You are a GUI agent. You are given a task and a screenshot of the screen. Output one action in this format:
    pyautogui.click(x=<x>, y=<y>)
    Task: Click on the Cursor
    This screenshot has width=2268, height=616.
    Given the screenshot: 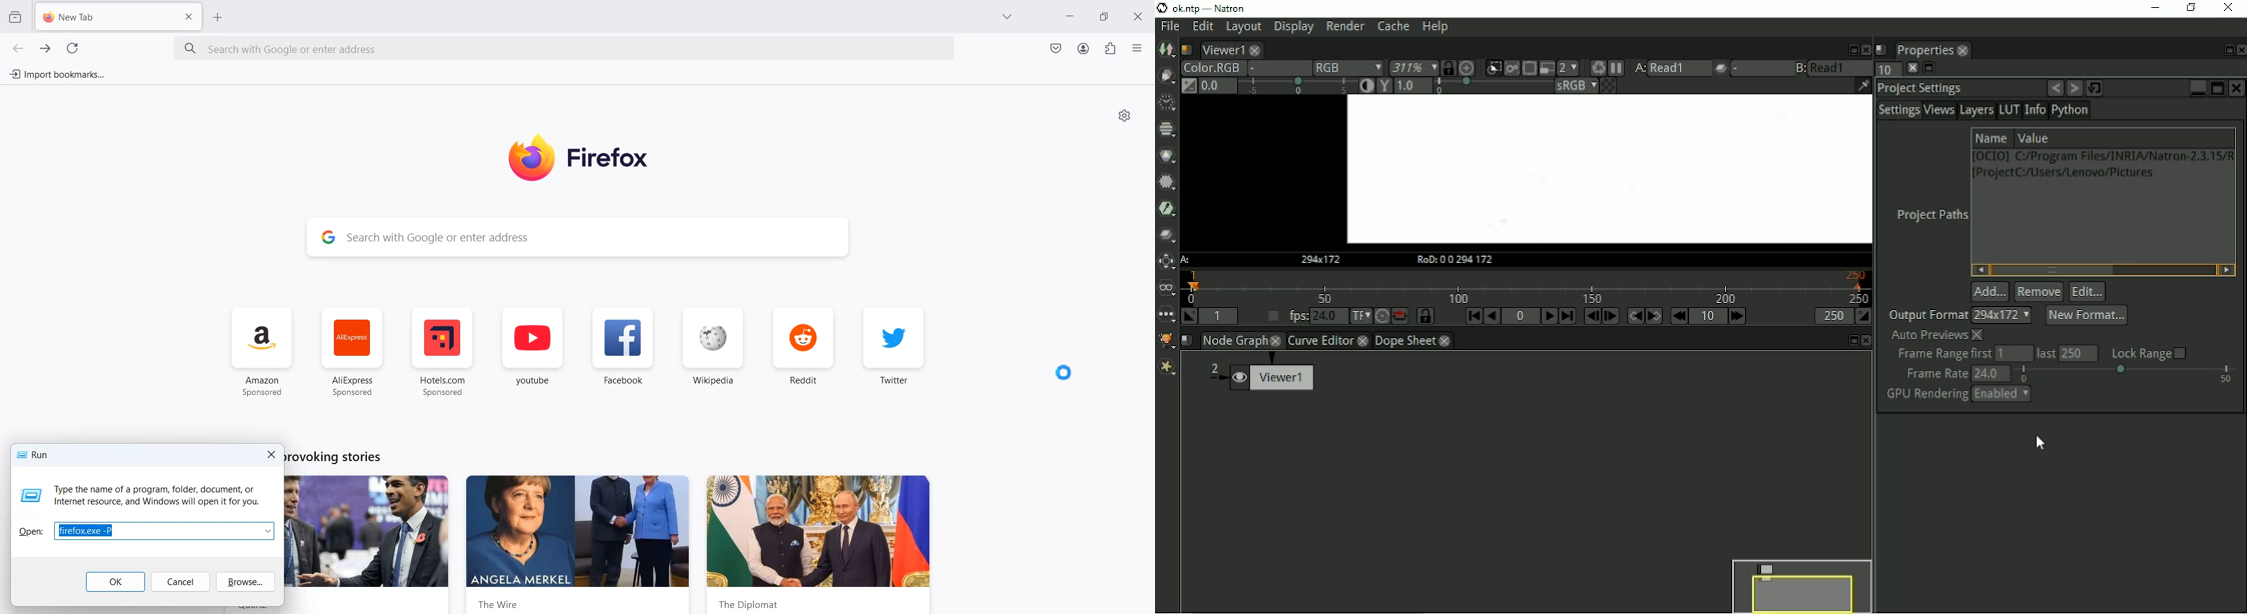 What is the action you would take?
    pyautogui.click(x=1063, y=373)
    